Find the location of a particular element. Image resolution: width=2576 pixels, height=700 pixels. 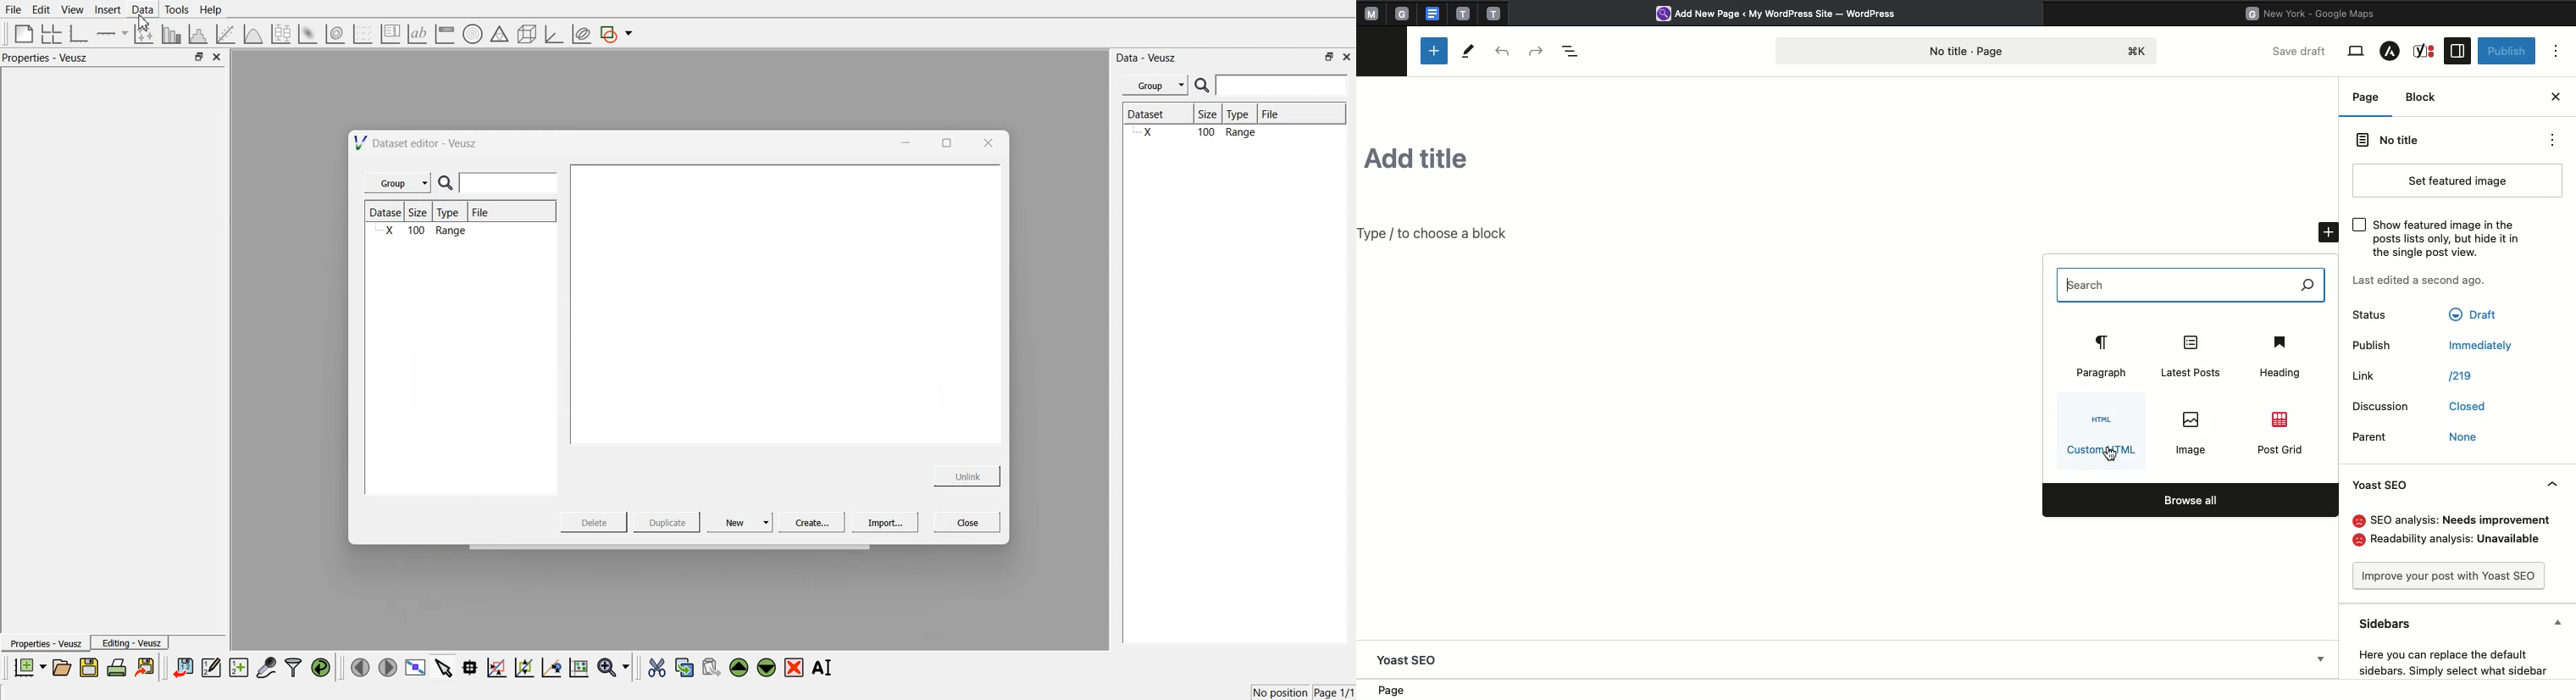

sidebars is located at coordinates (2465, 621).